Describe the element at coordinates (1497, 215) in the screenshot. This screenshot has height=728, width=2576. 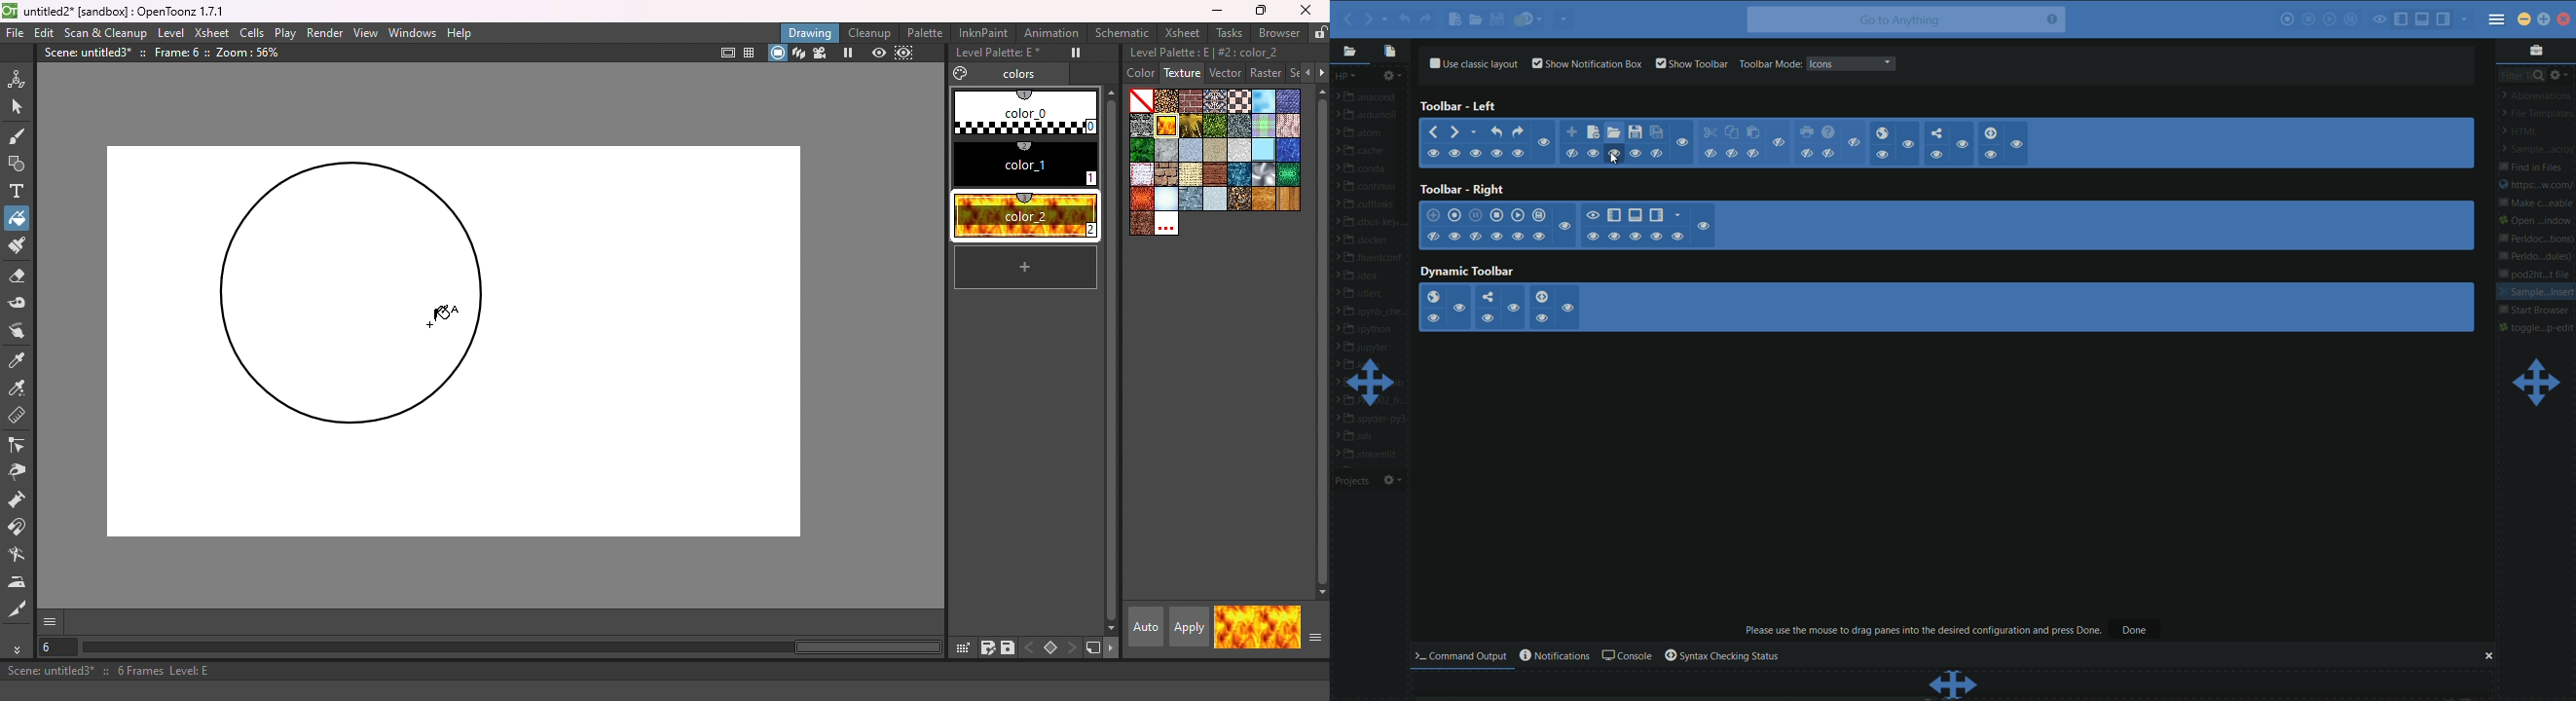
I see `stop macro` at that location.